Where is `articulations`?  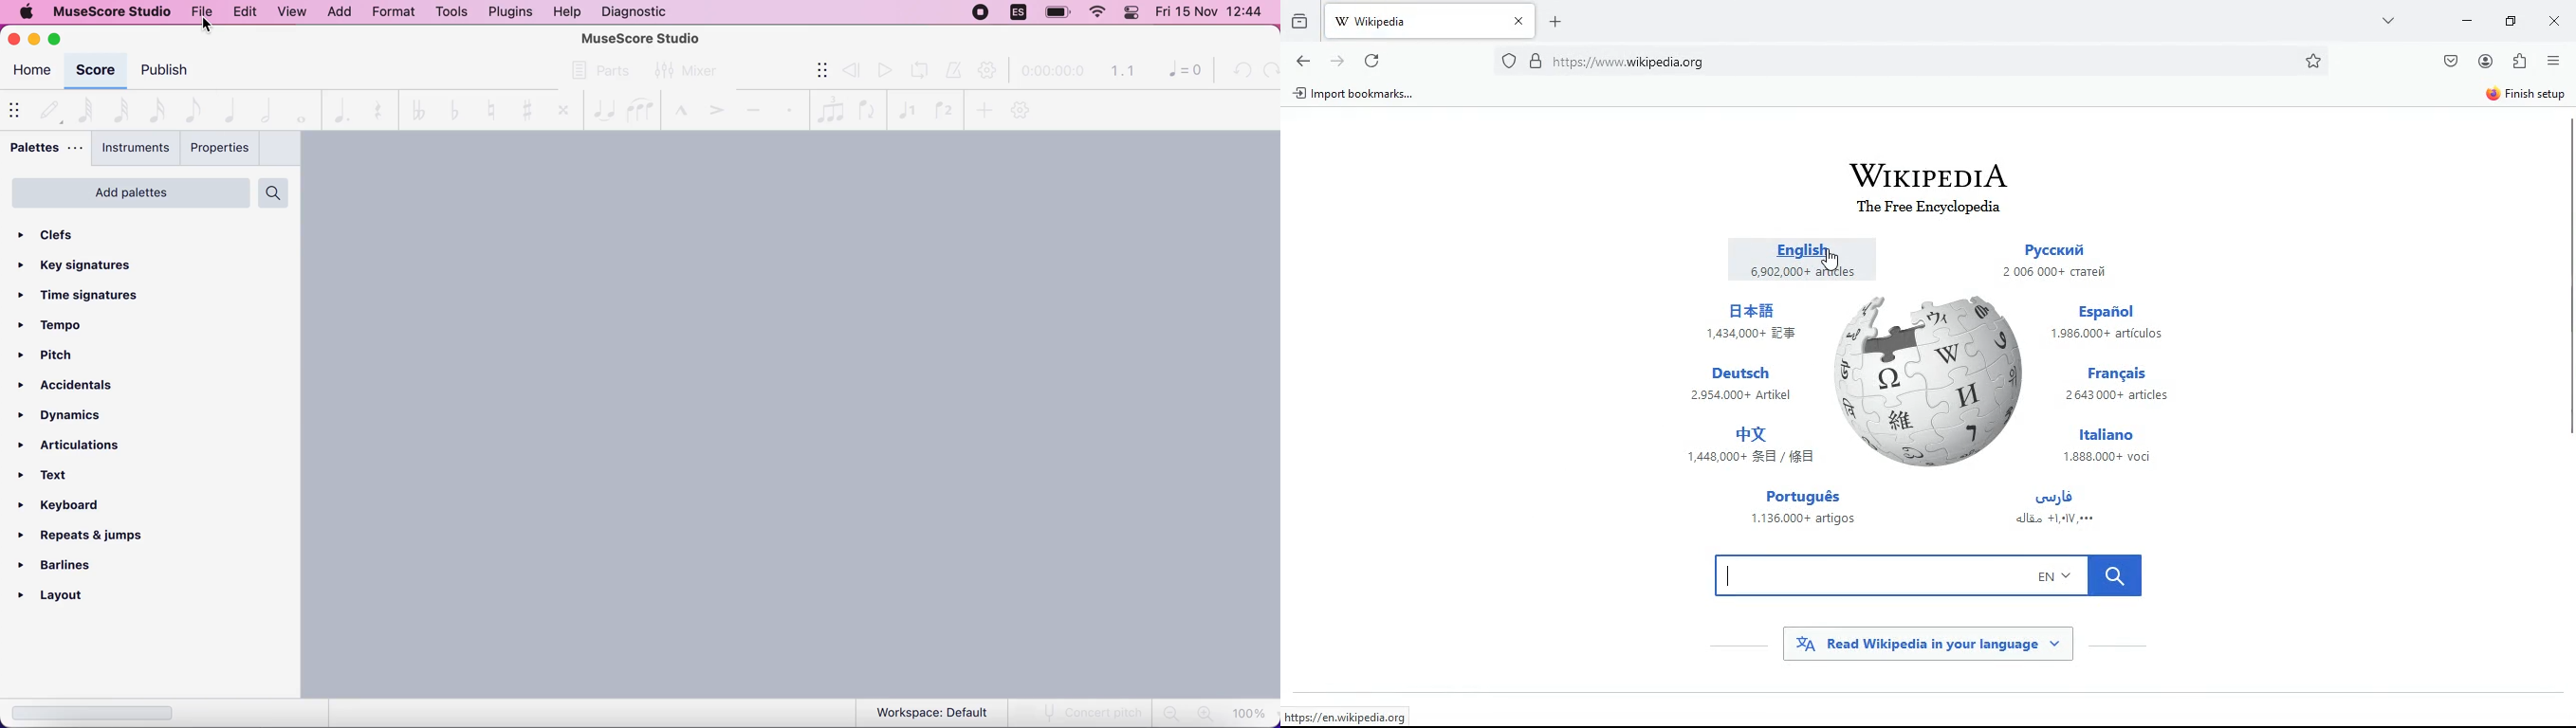
articulations is located at coordinates (92, 443).